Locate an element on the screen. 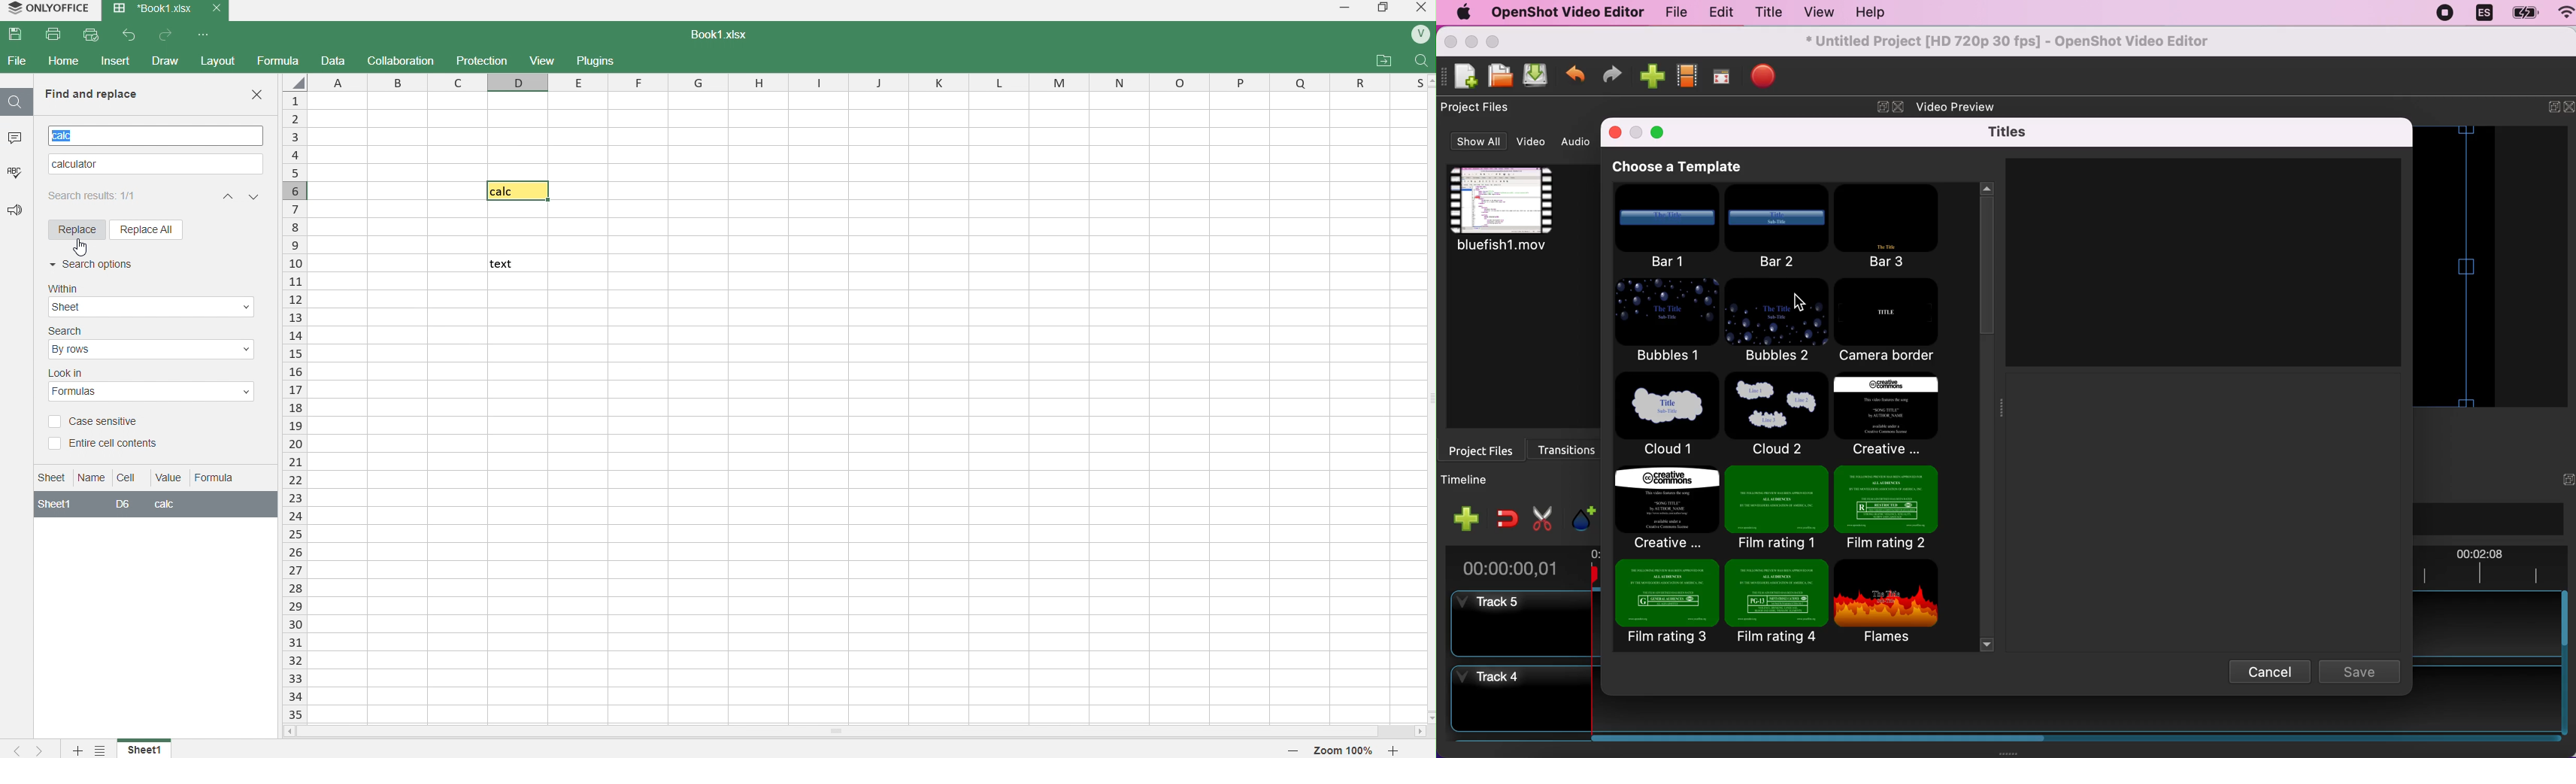 The image size is (2576, 784). film rating 2 is located at coordinates (1887, 507).